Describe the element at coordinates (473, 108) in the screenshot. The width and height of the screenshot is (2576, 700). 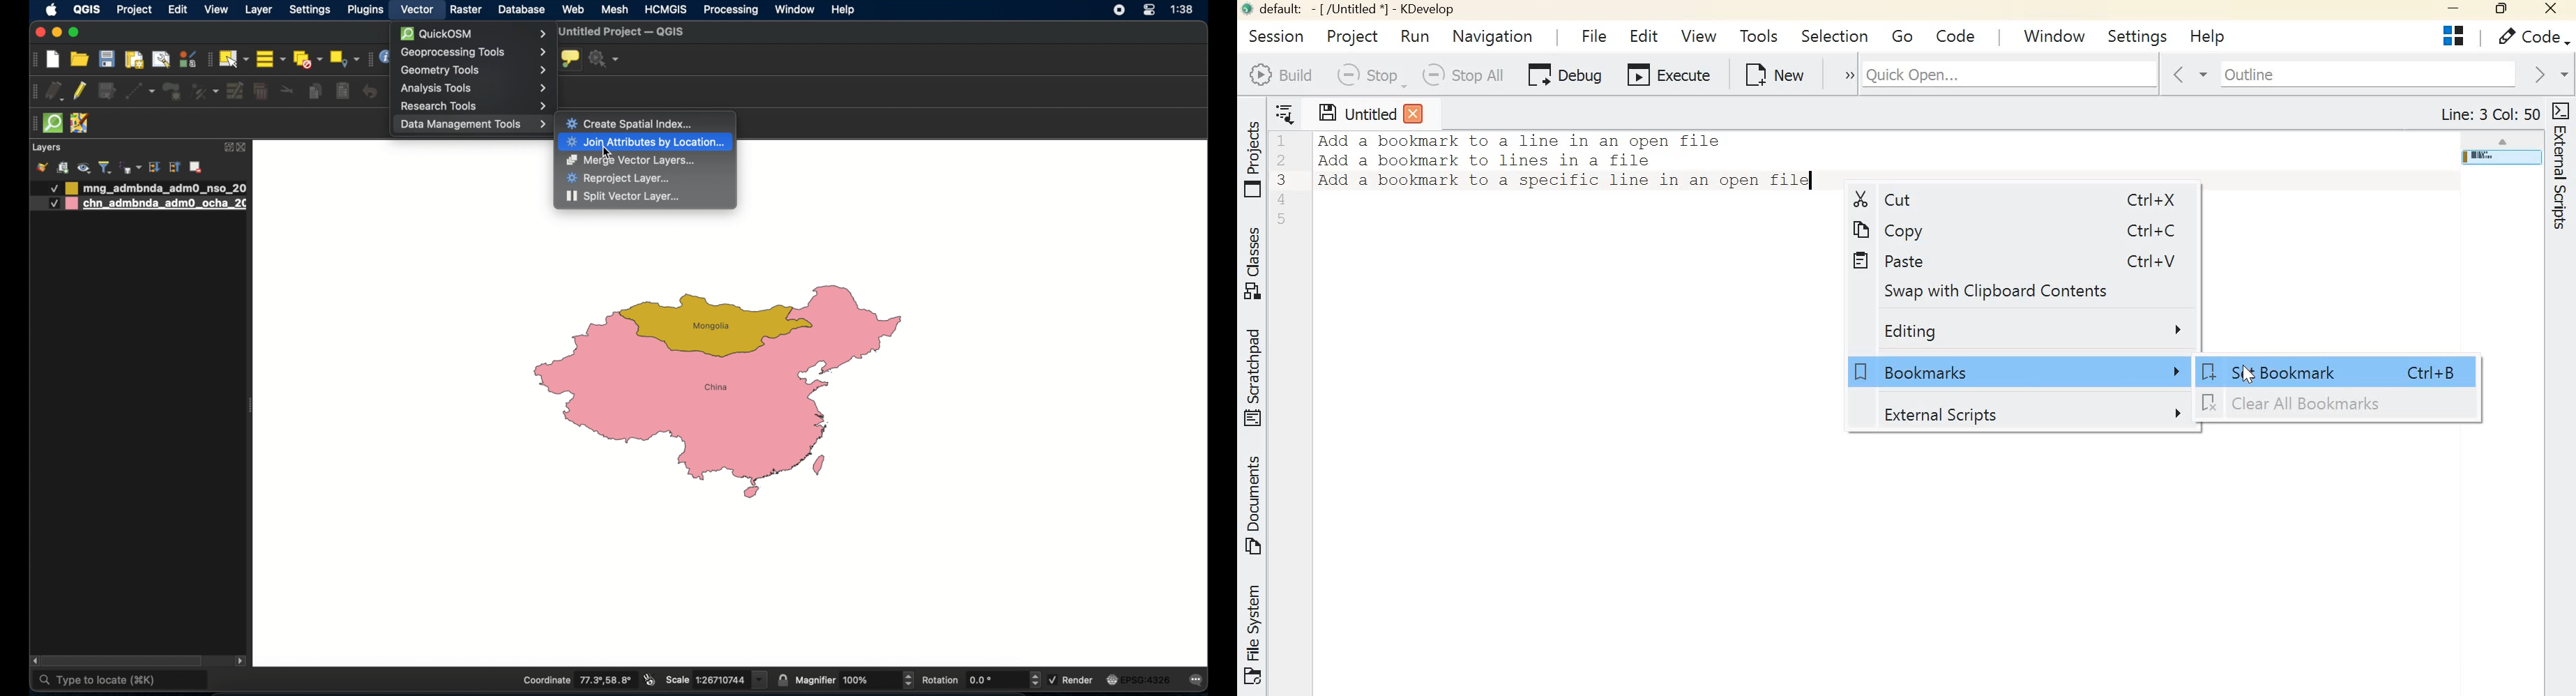
I see `Research Tools` at that location.